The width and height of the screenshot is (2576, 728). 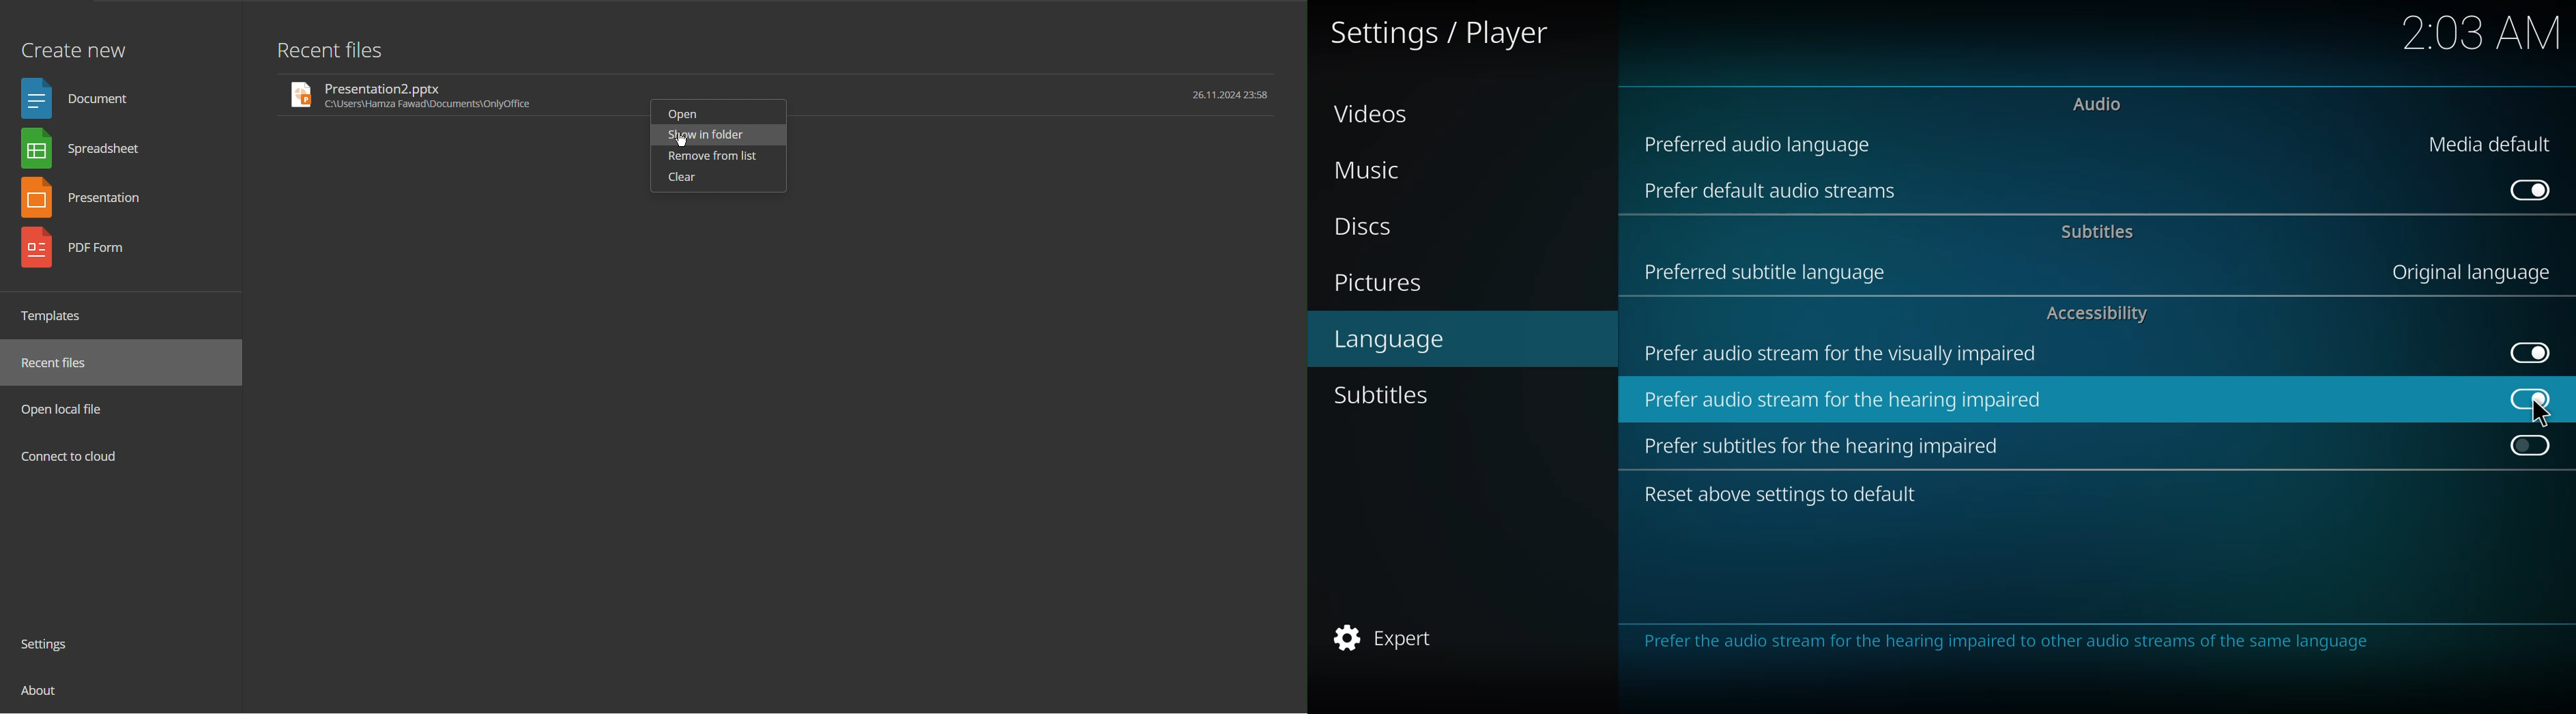 What do you see at coordinates (1440, 32) in the screenshot?
I see `settings player` at bounding box center [1440, 32].